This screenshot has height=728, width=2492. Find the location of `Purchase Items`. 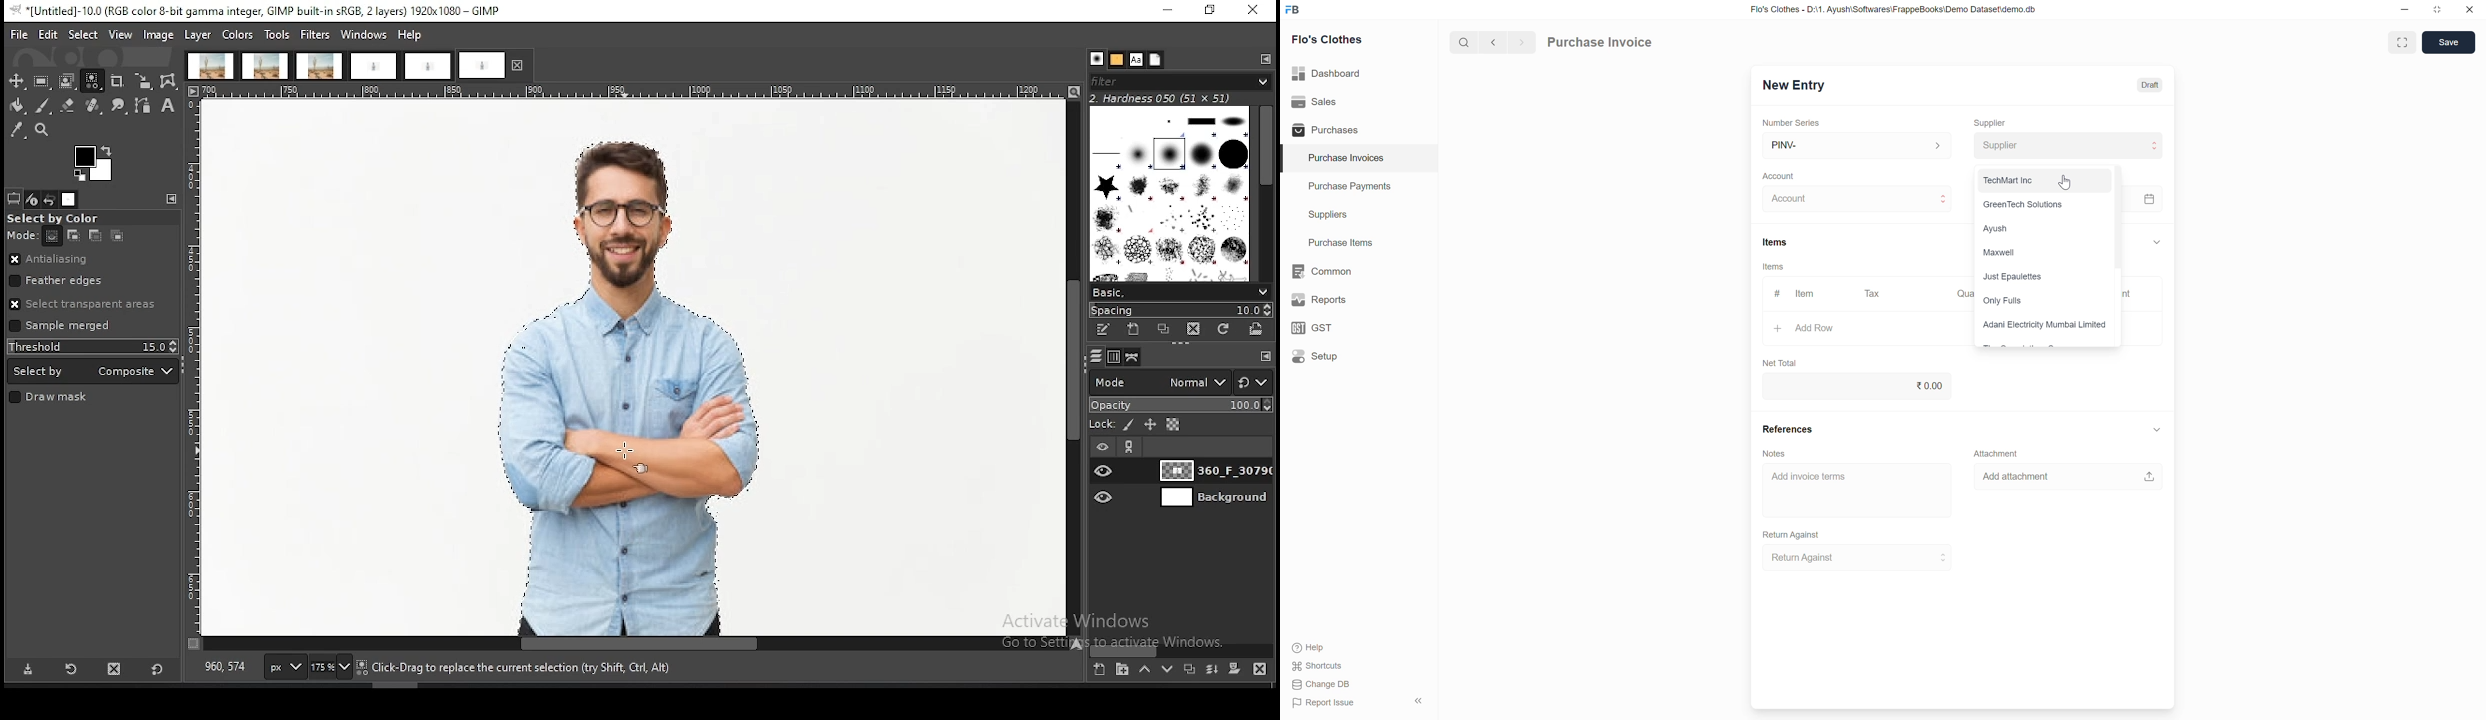

Purchase Items is located at coordinates (1359, 243).